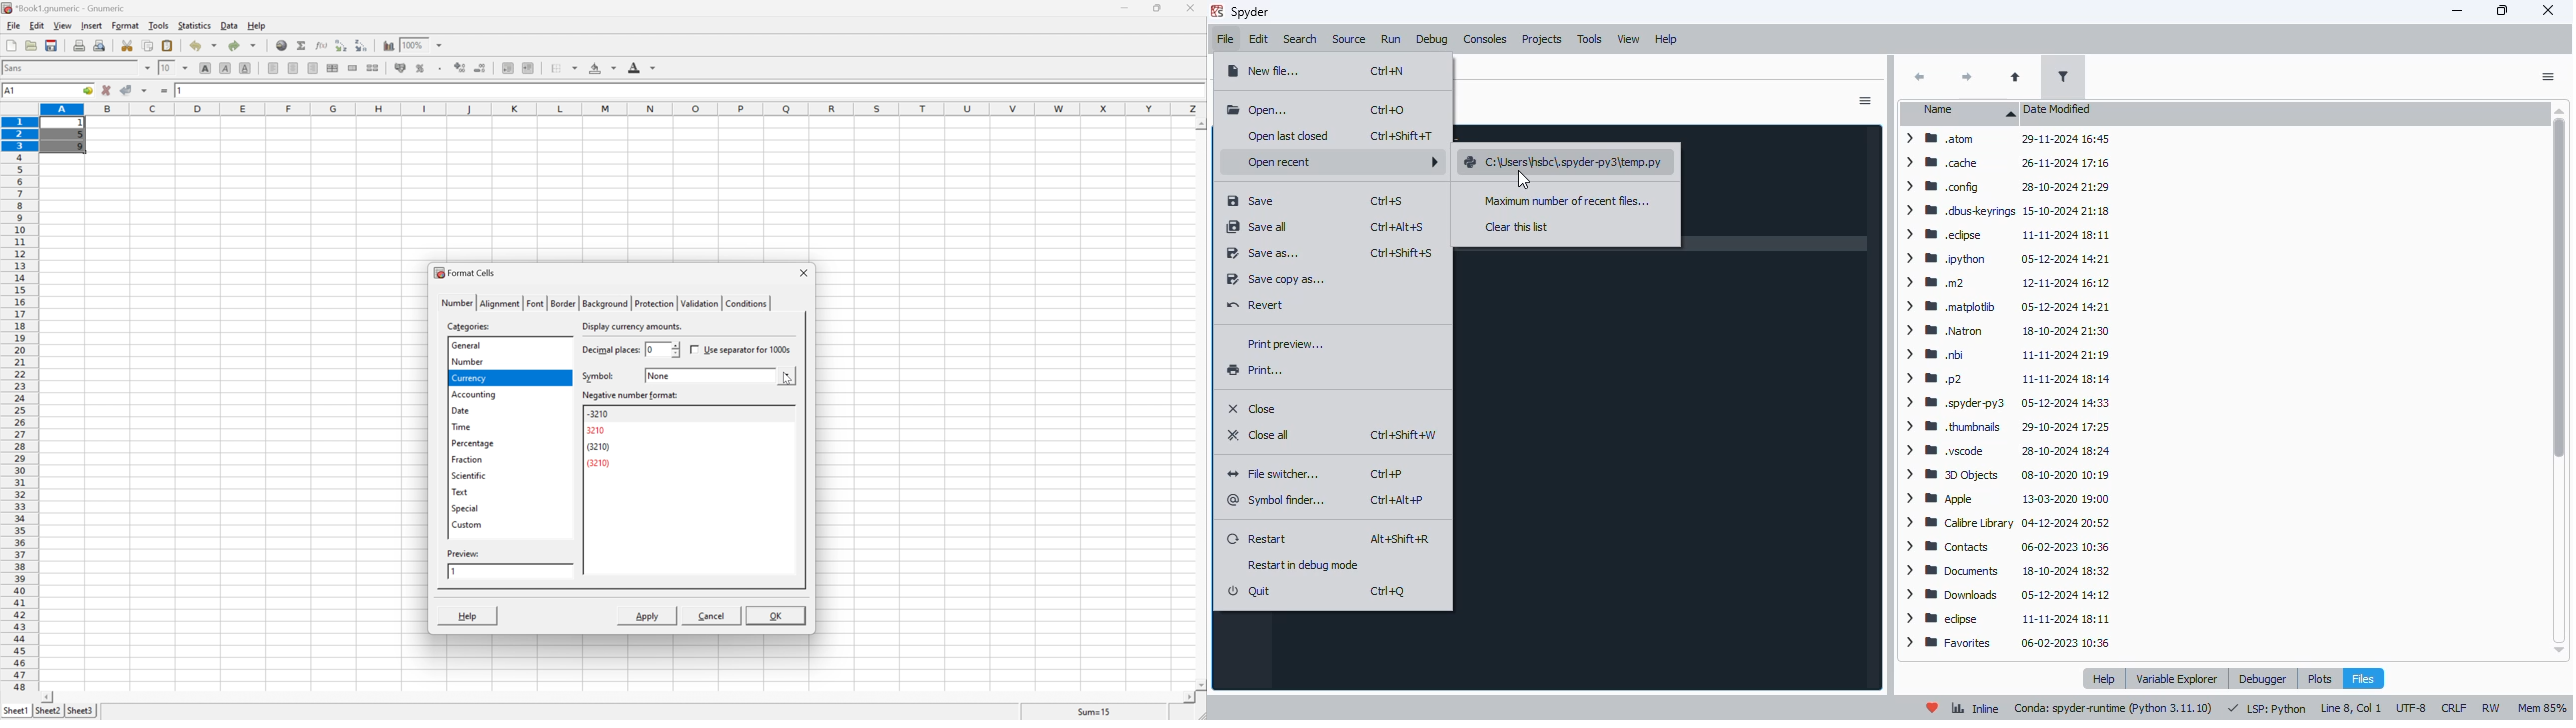  Describe the element at coordinates (1541, 40) in the screenshot. I see `projects` at that location.